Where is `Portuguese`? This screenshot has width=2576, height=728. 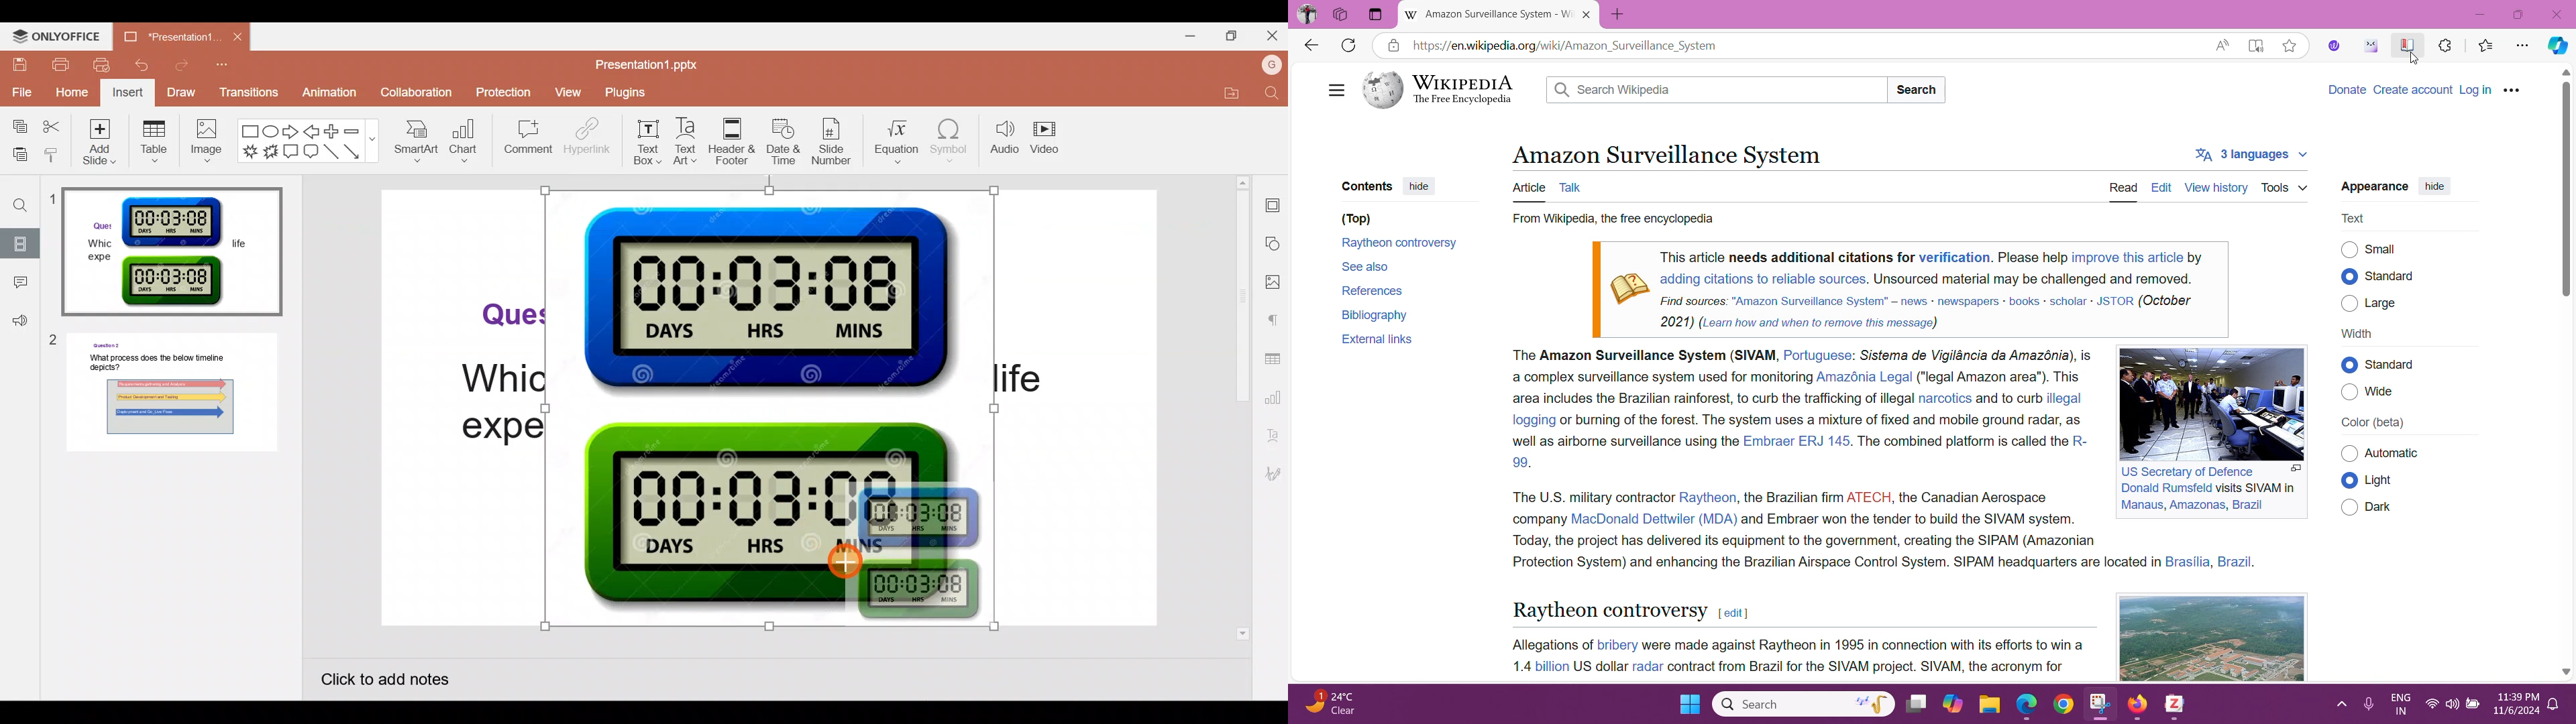 Portuguese is located at coordinates (1817, 356).